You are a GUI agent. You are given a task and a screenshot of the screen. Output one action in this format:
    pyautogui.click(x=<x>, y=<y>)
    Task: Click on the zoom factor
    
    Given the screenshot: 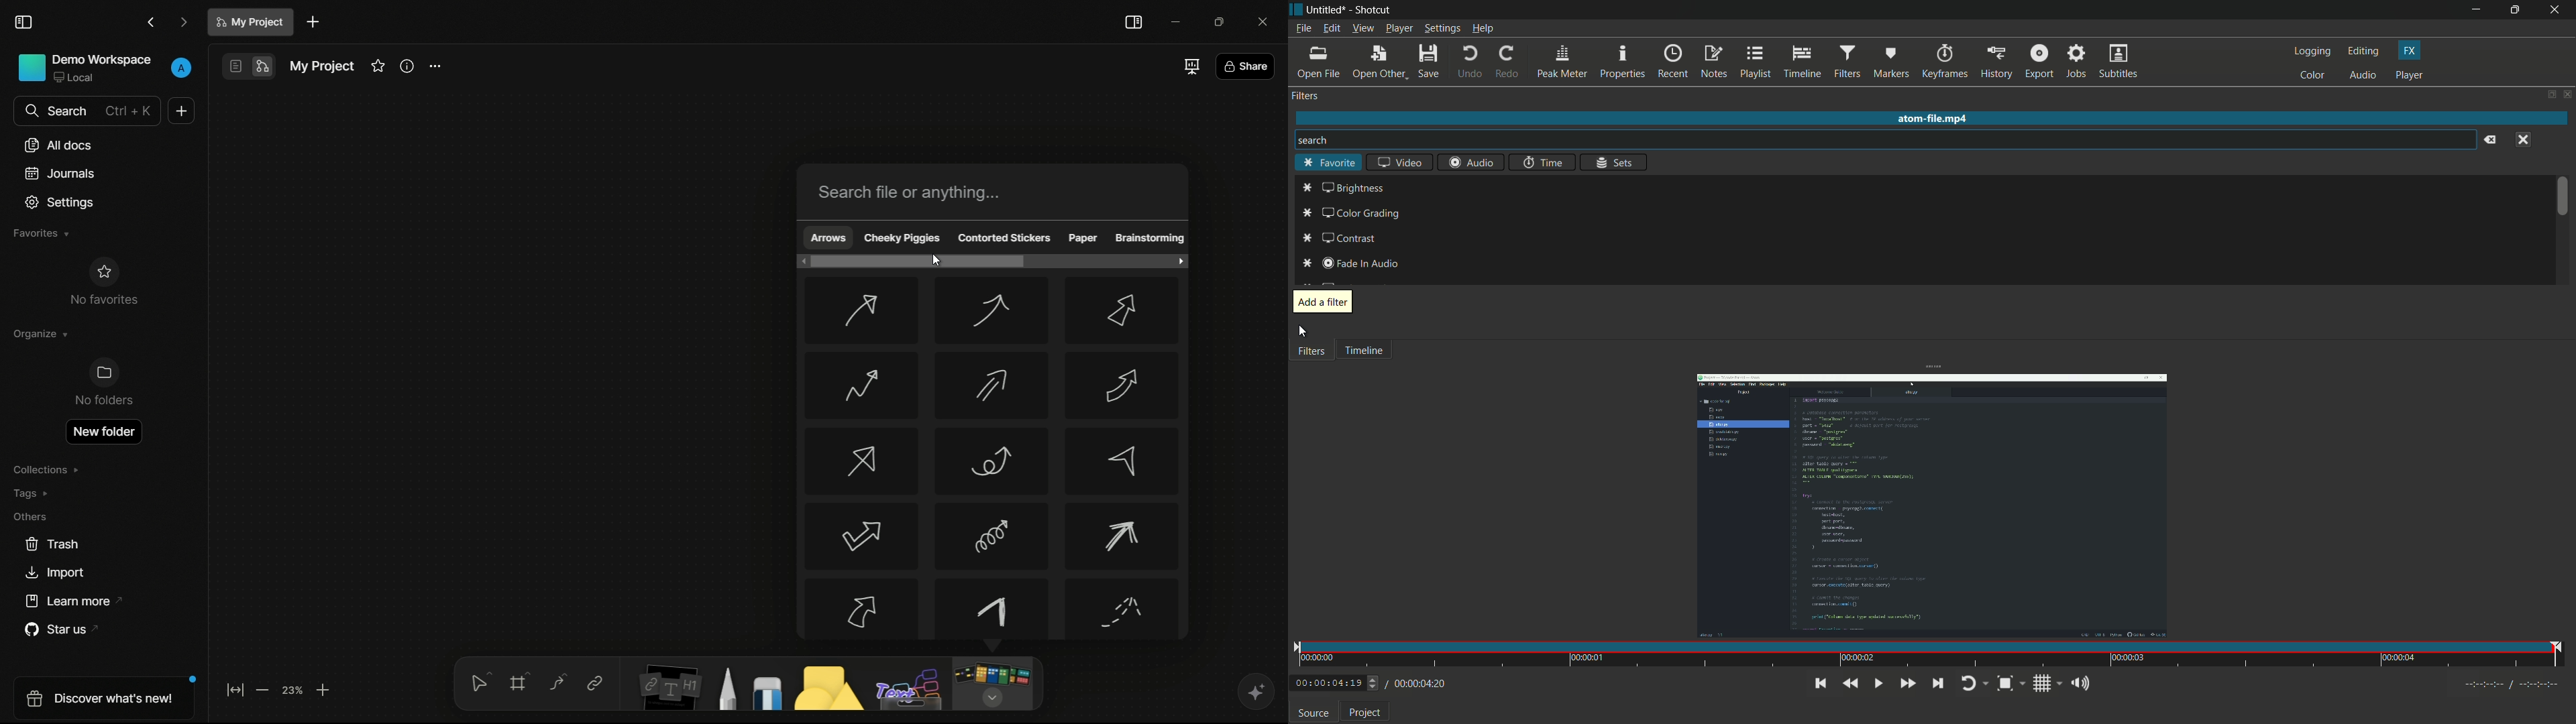 What is the action you would take?
    pyautogui.click(x=293, y=689)
    